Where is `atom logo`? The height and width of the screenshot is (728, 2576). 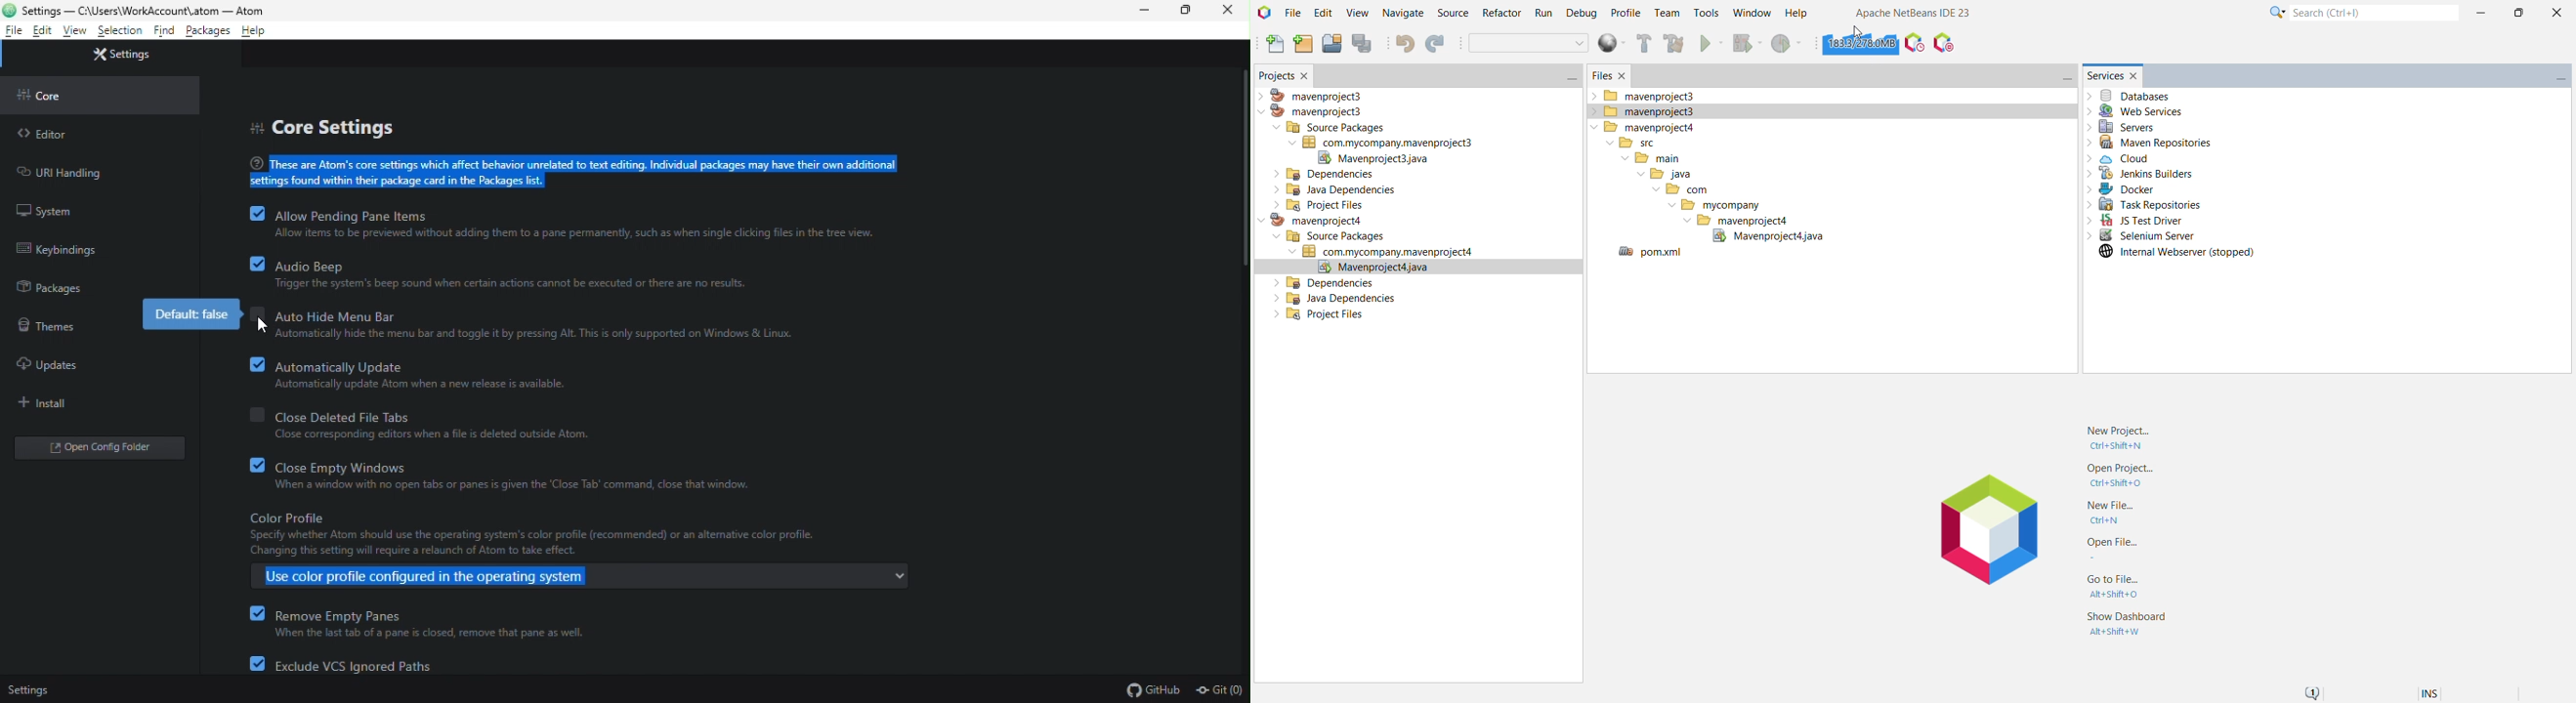
atom logo is located at coordinates (10, 9).